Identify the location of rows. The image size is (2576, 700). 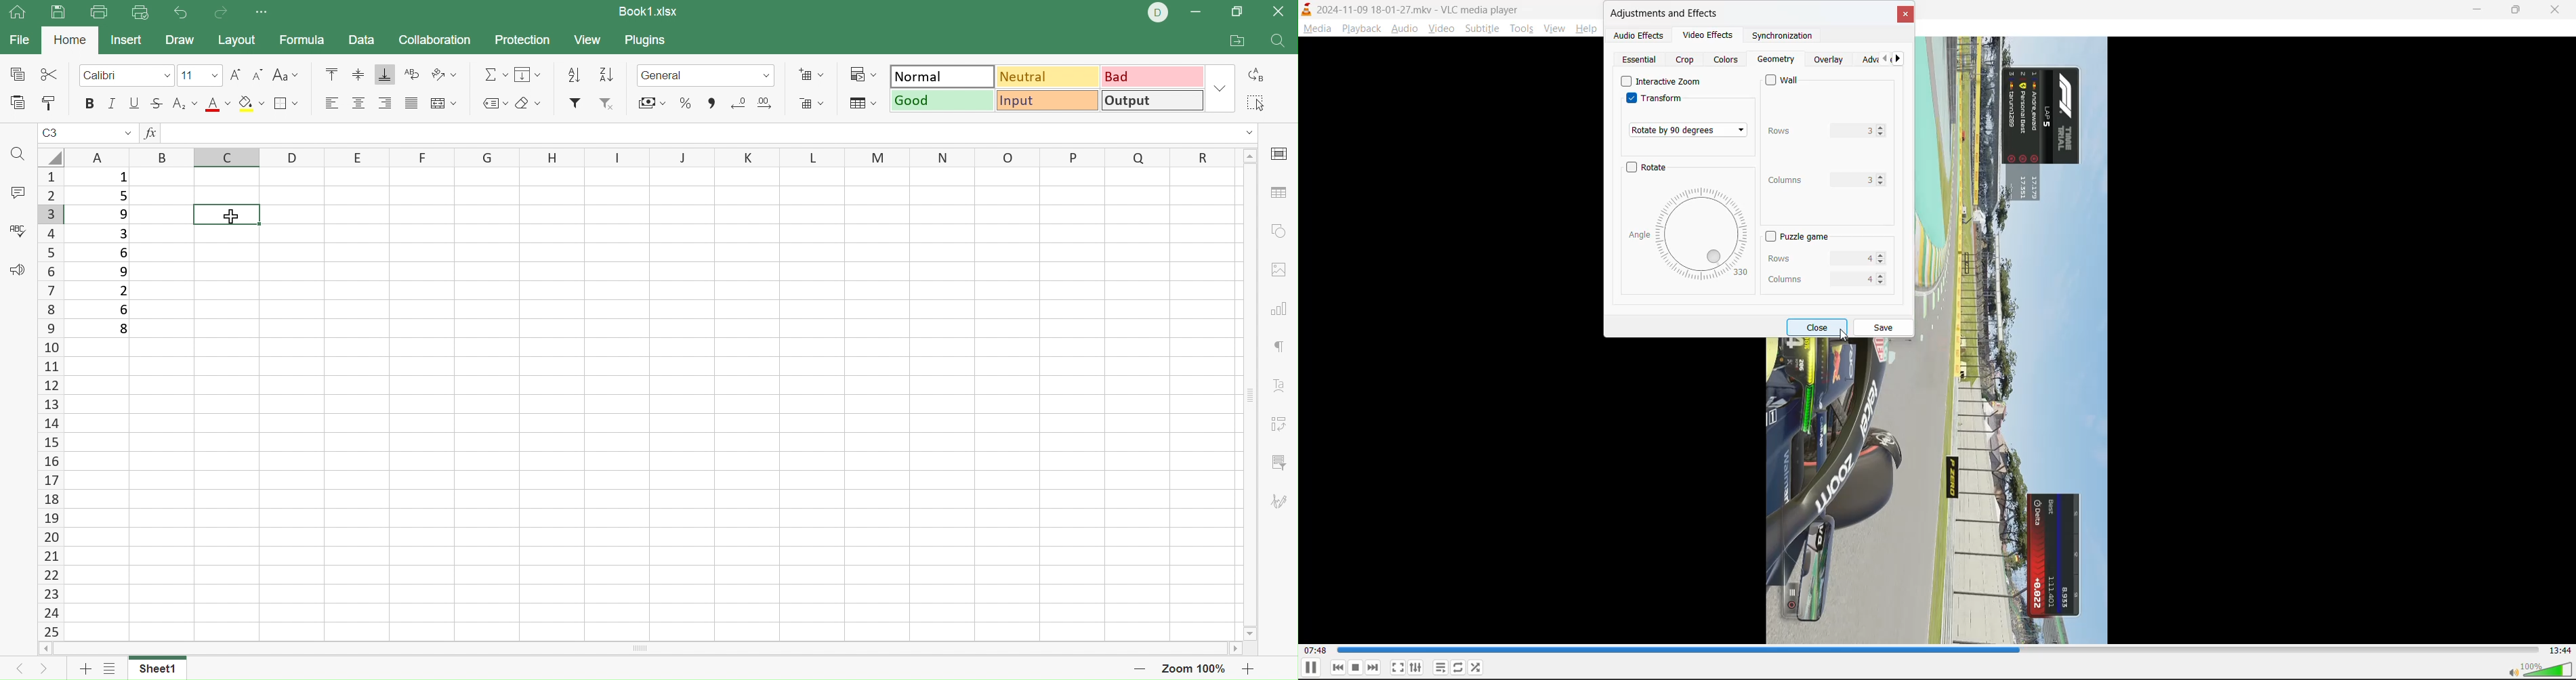
(1820, 261).